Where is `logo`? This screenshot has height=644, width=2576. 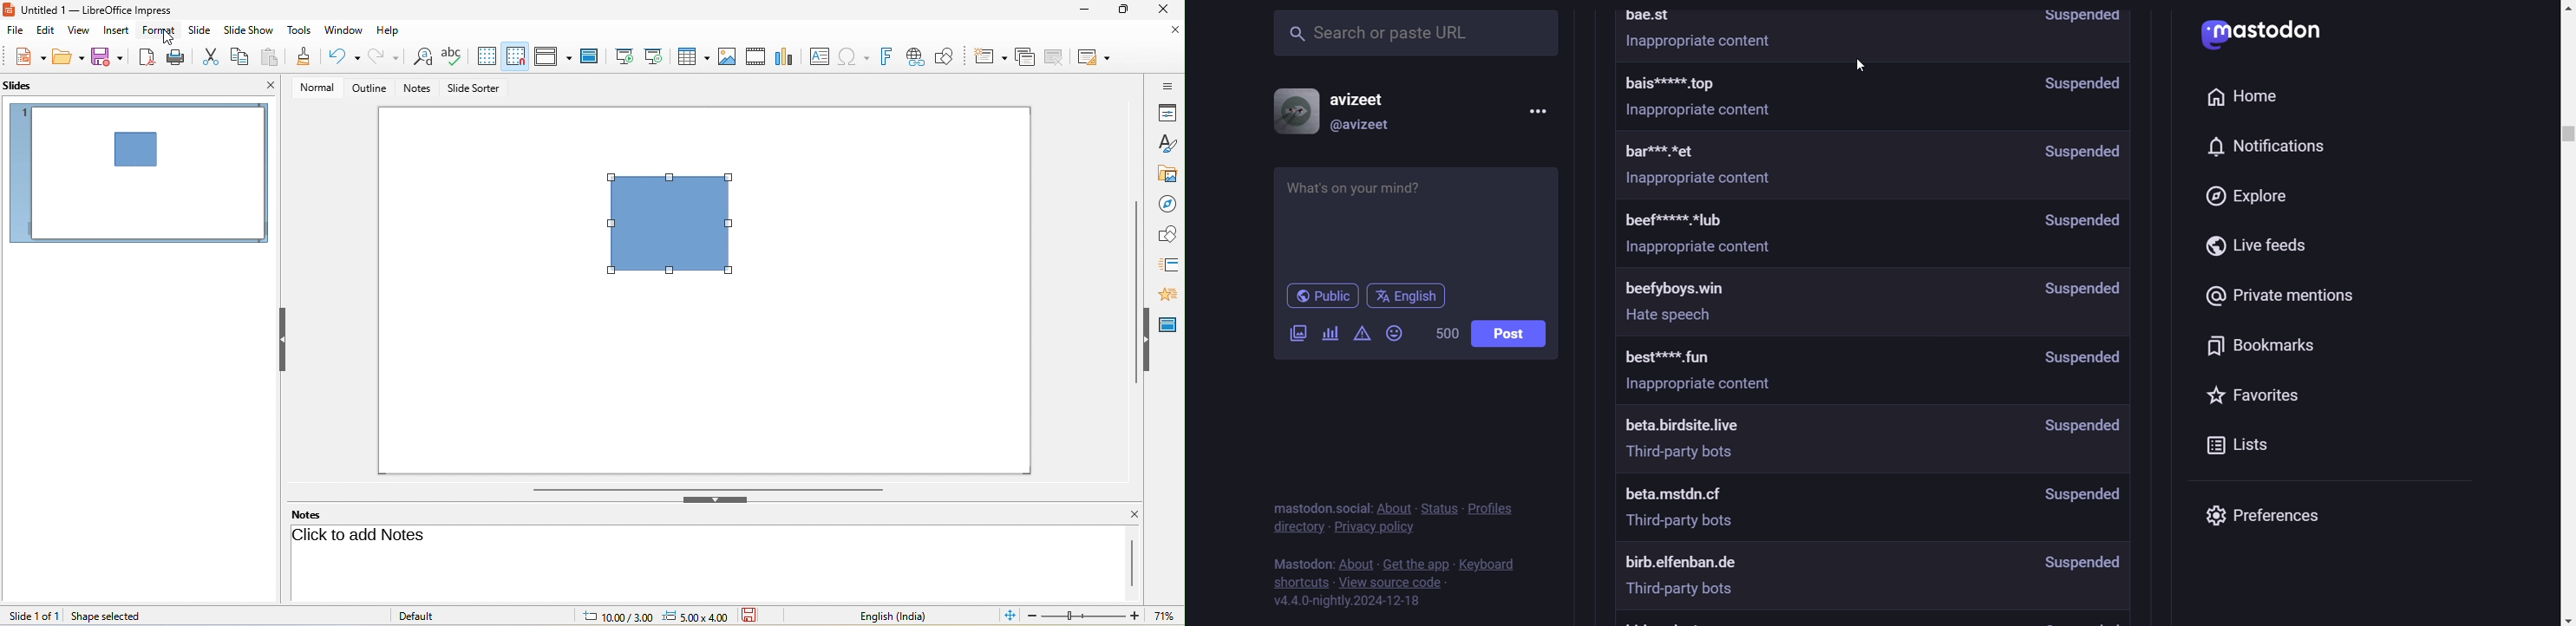 logo is located at coordinates (2200, 36).